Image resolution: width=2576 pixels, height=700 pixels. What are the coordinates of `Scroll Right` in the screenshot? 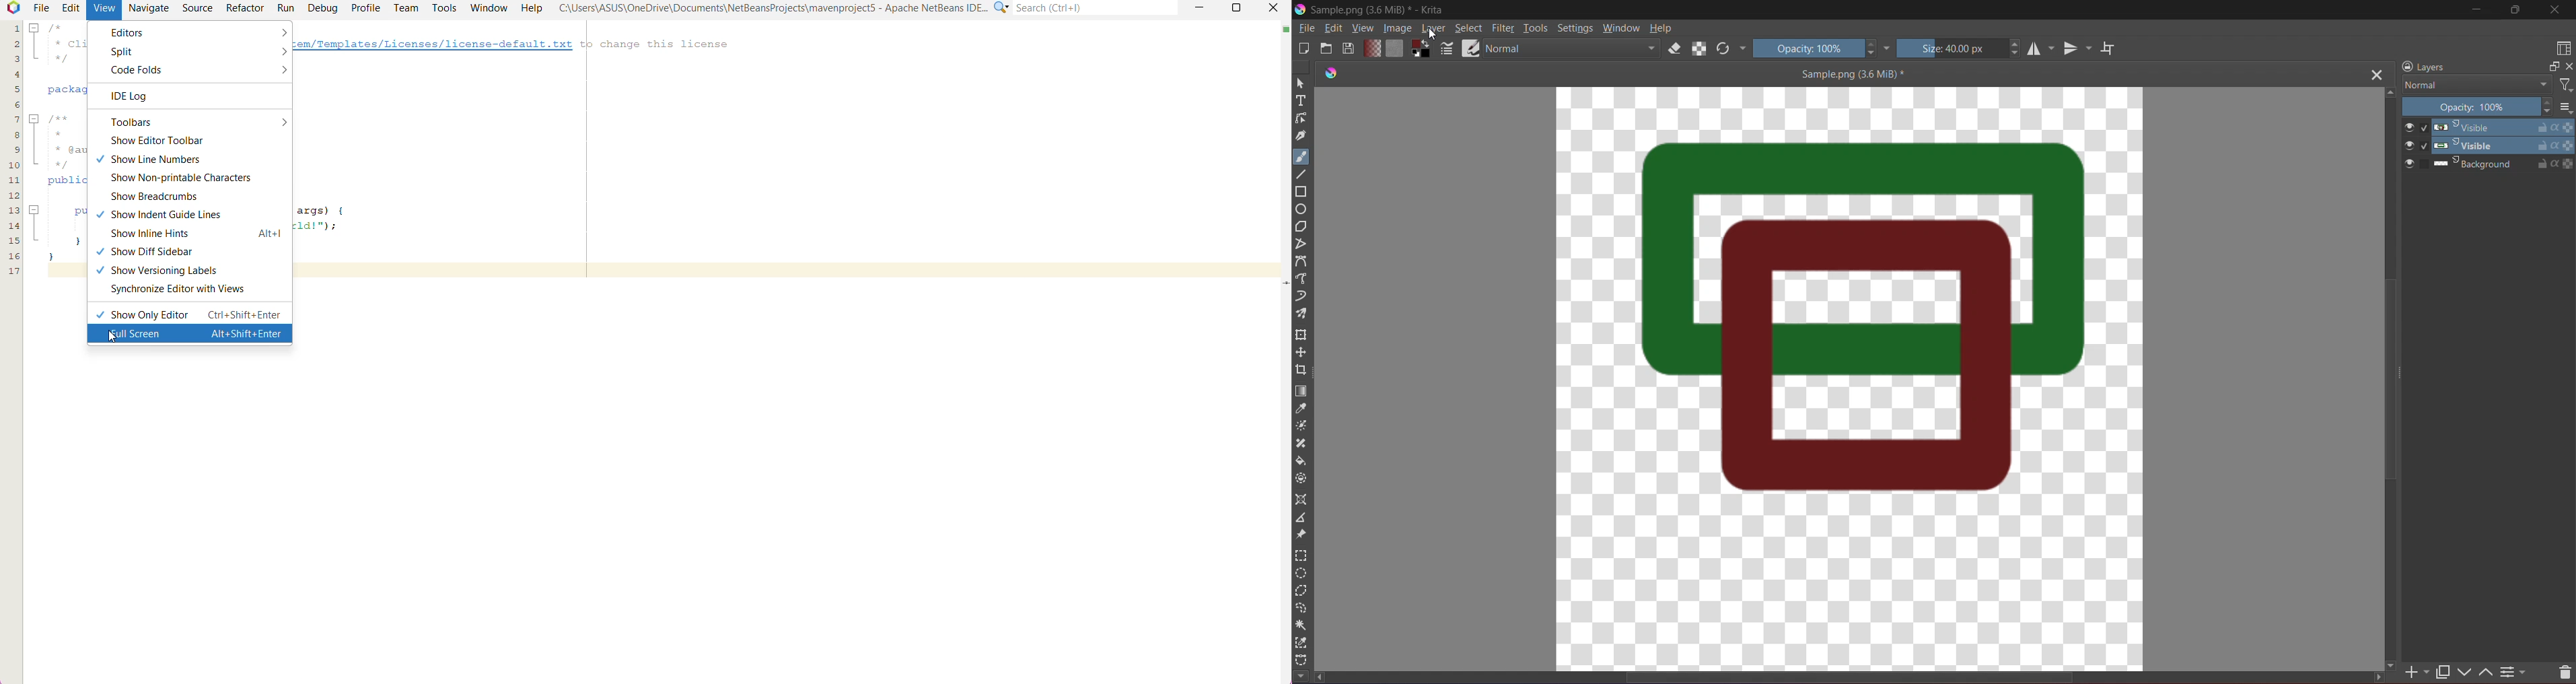 It's located at (2395, 663).